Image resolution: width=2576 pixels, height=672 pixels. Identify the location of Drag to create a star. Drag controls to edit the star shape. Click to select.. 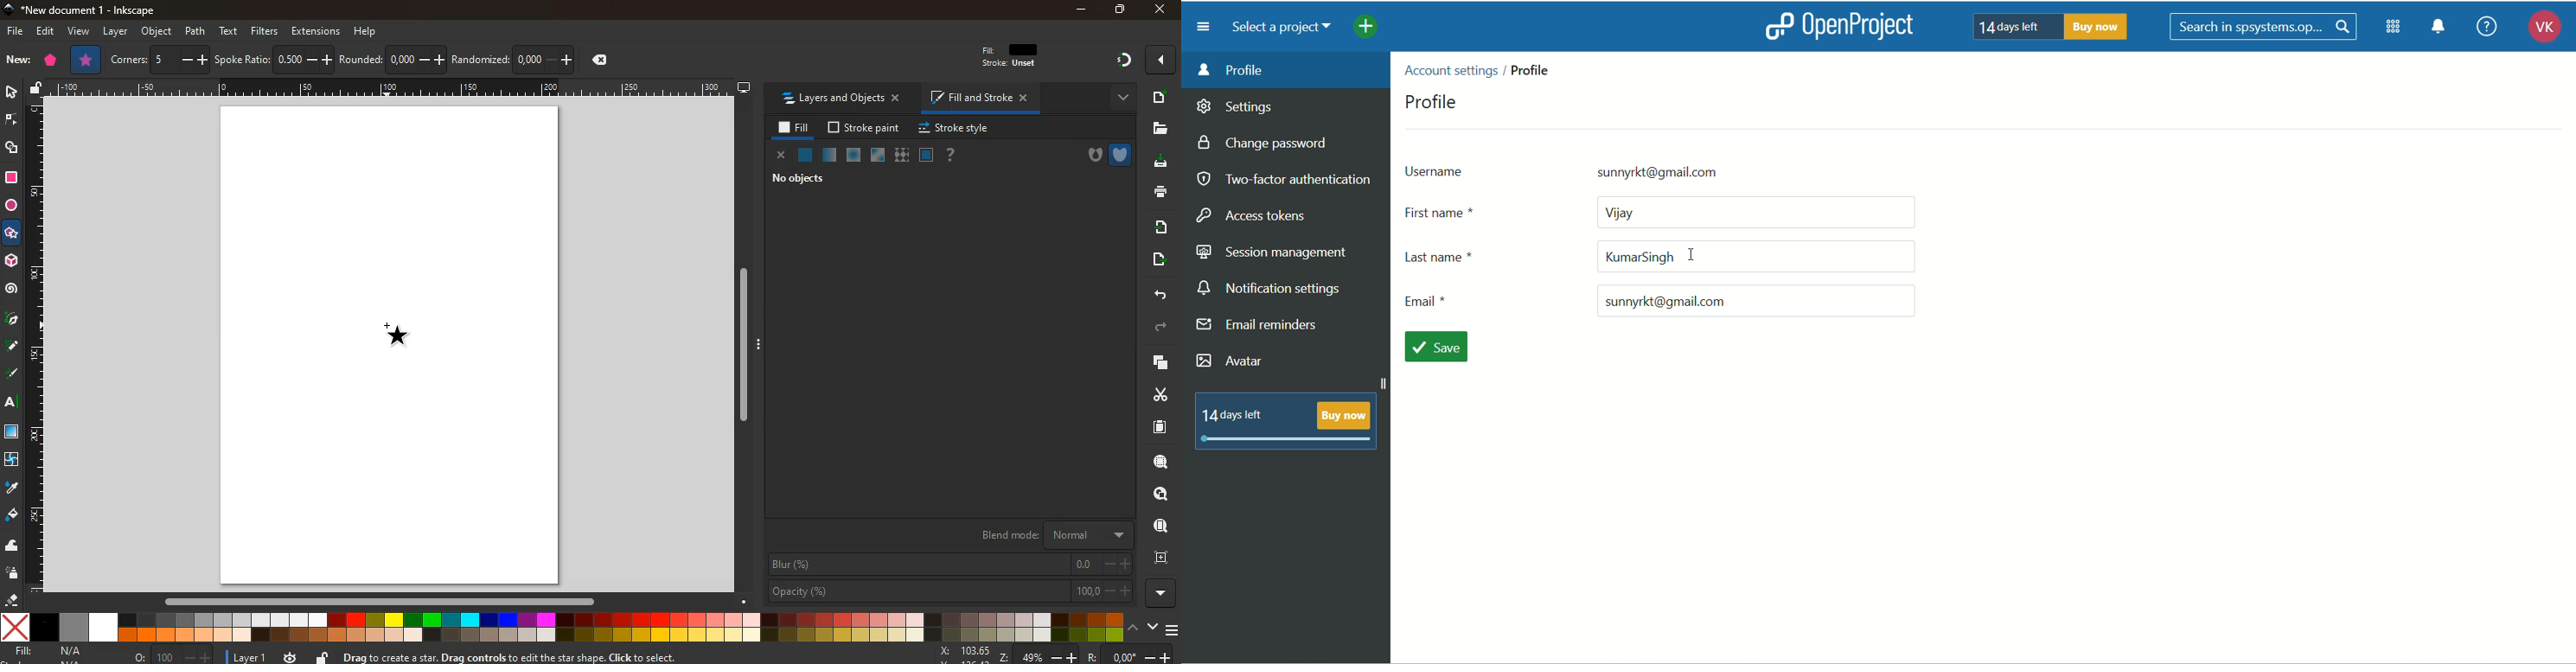
(516, 654).